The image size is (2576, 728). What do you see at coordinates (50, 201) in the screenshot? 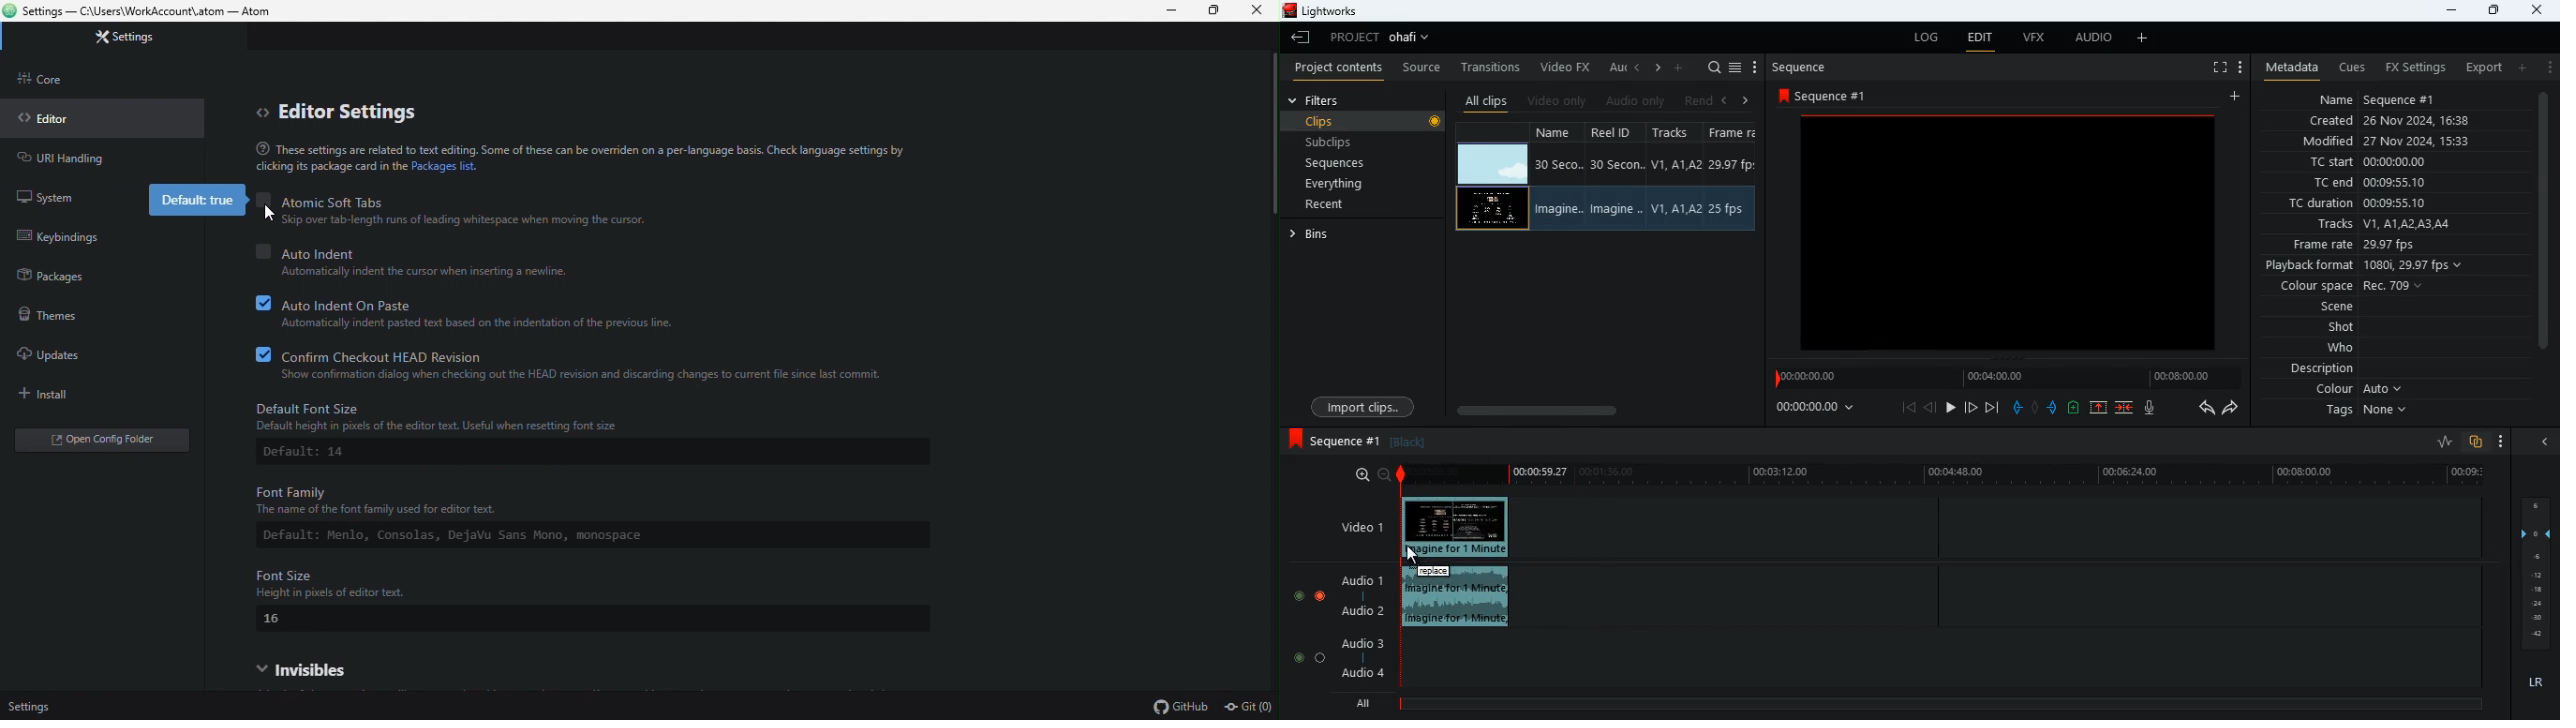
I see `System` at bounding box center [50, 201].